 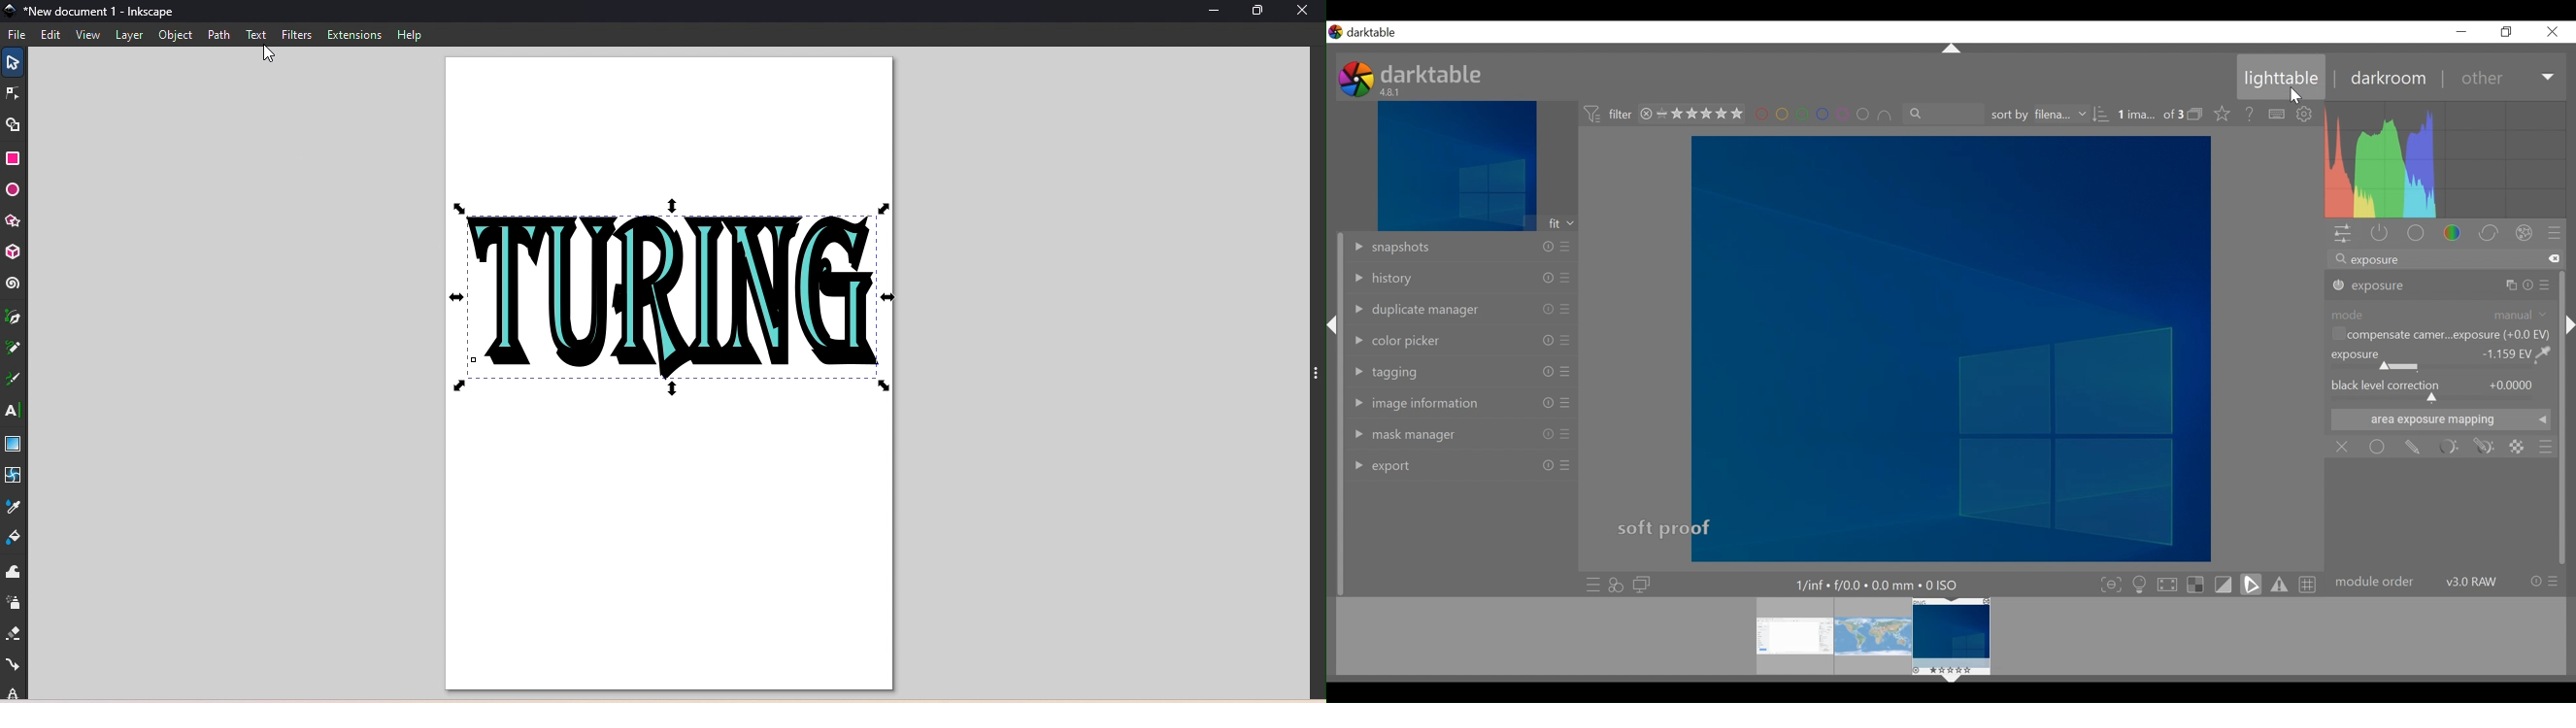 What do you see at coordinates (2546, 447) in the screenshot?
I see `blending options` at bounding box center [2546, 447].